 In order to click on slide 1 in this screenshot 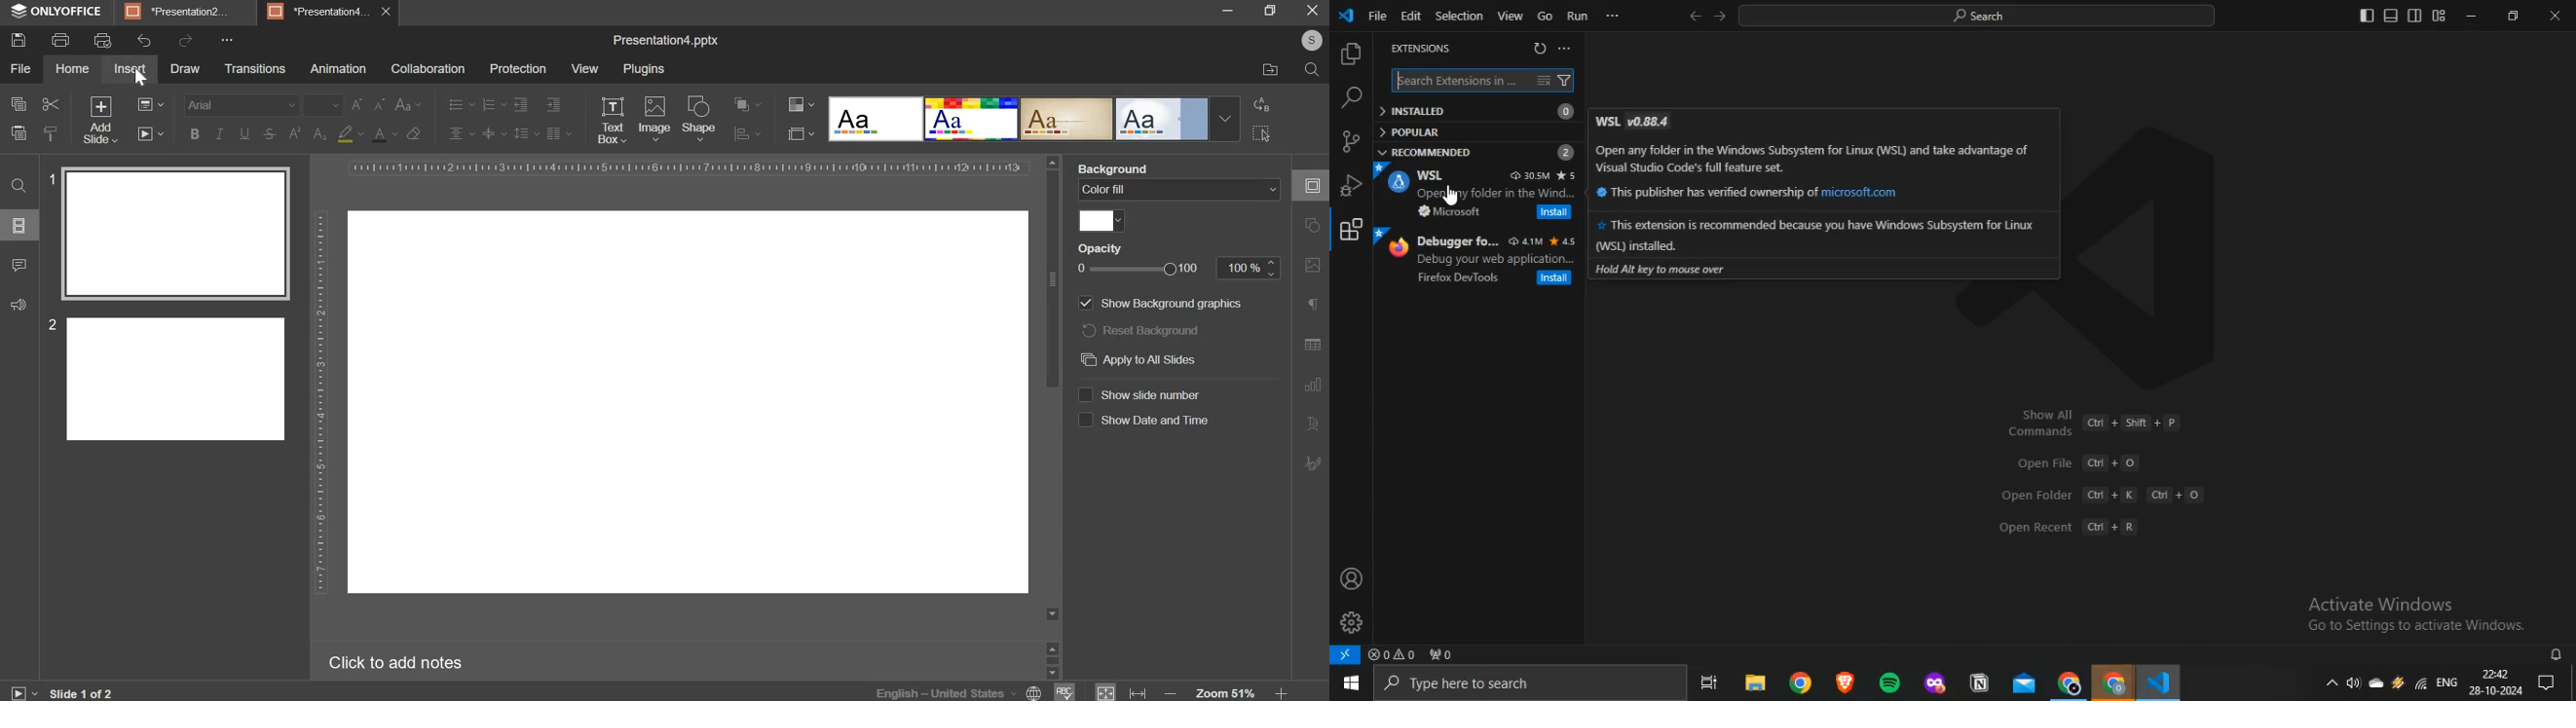, I will do `click(163, 234)`.